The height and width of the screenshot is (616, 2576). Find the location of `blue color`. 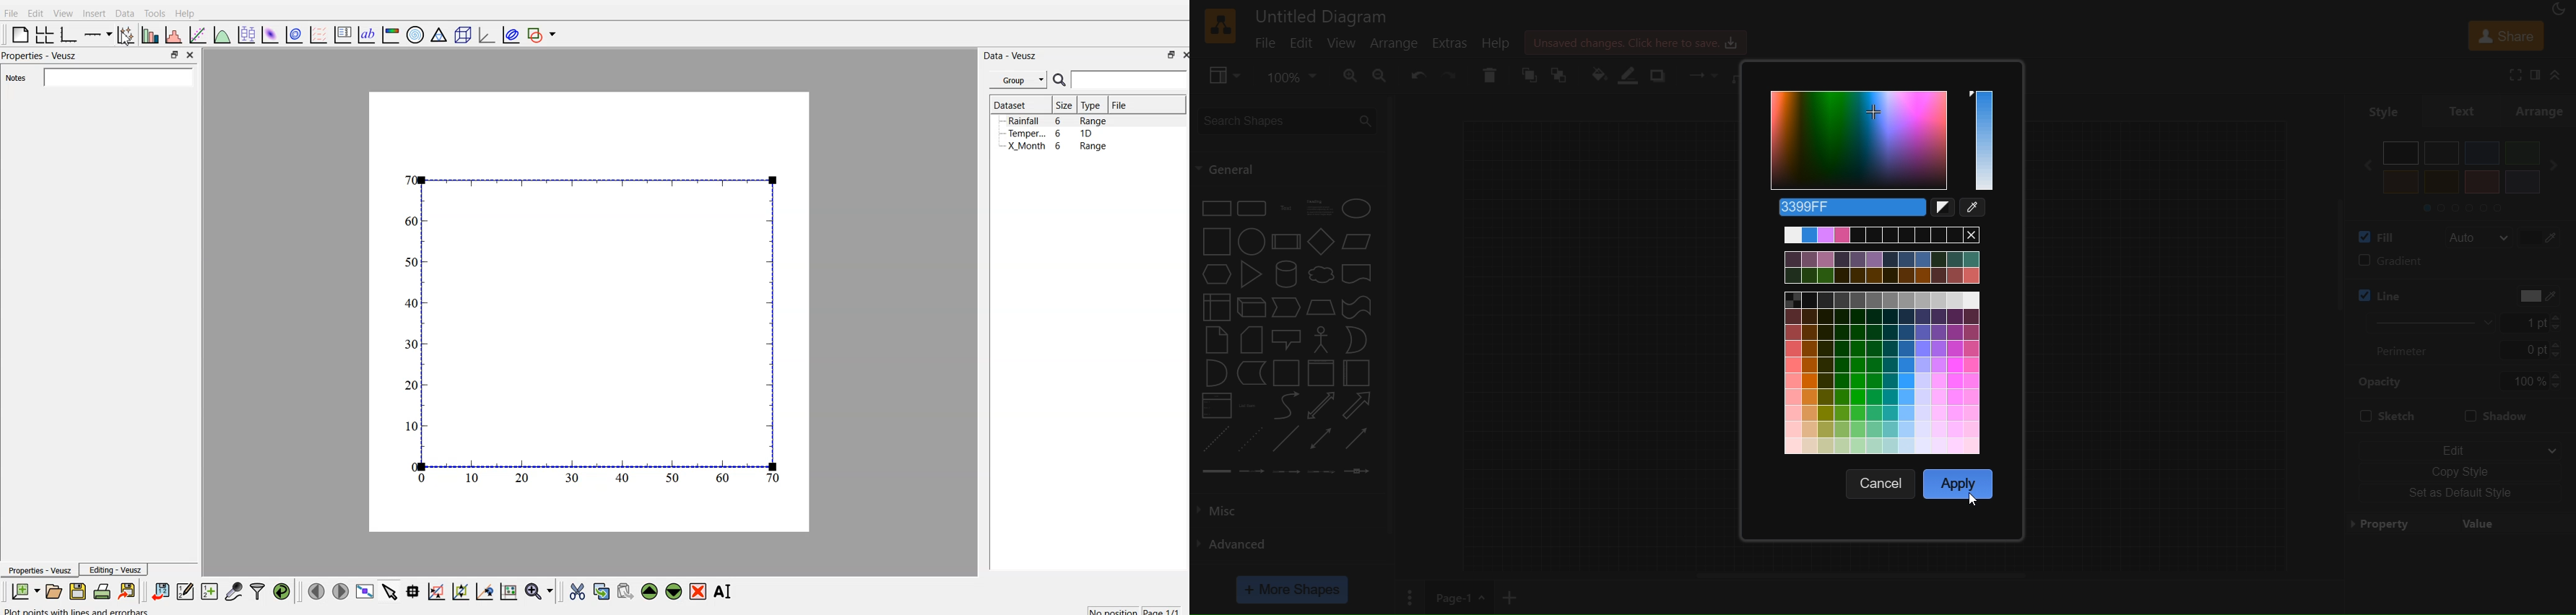

blue color is located at coordinates (2482, 153).